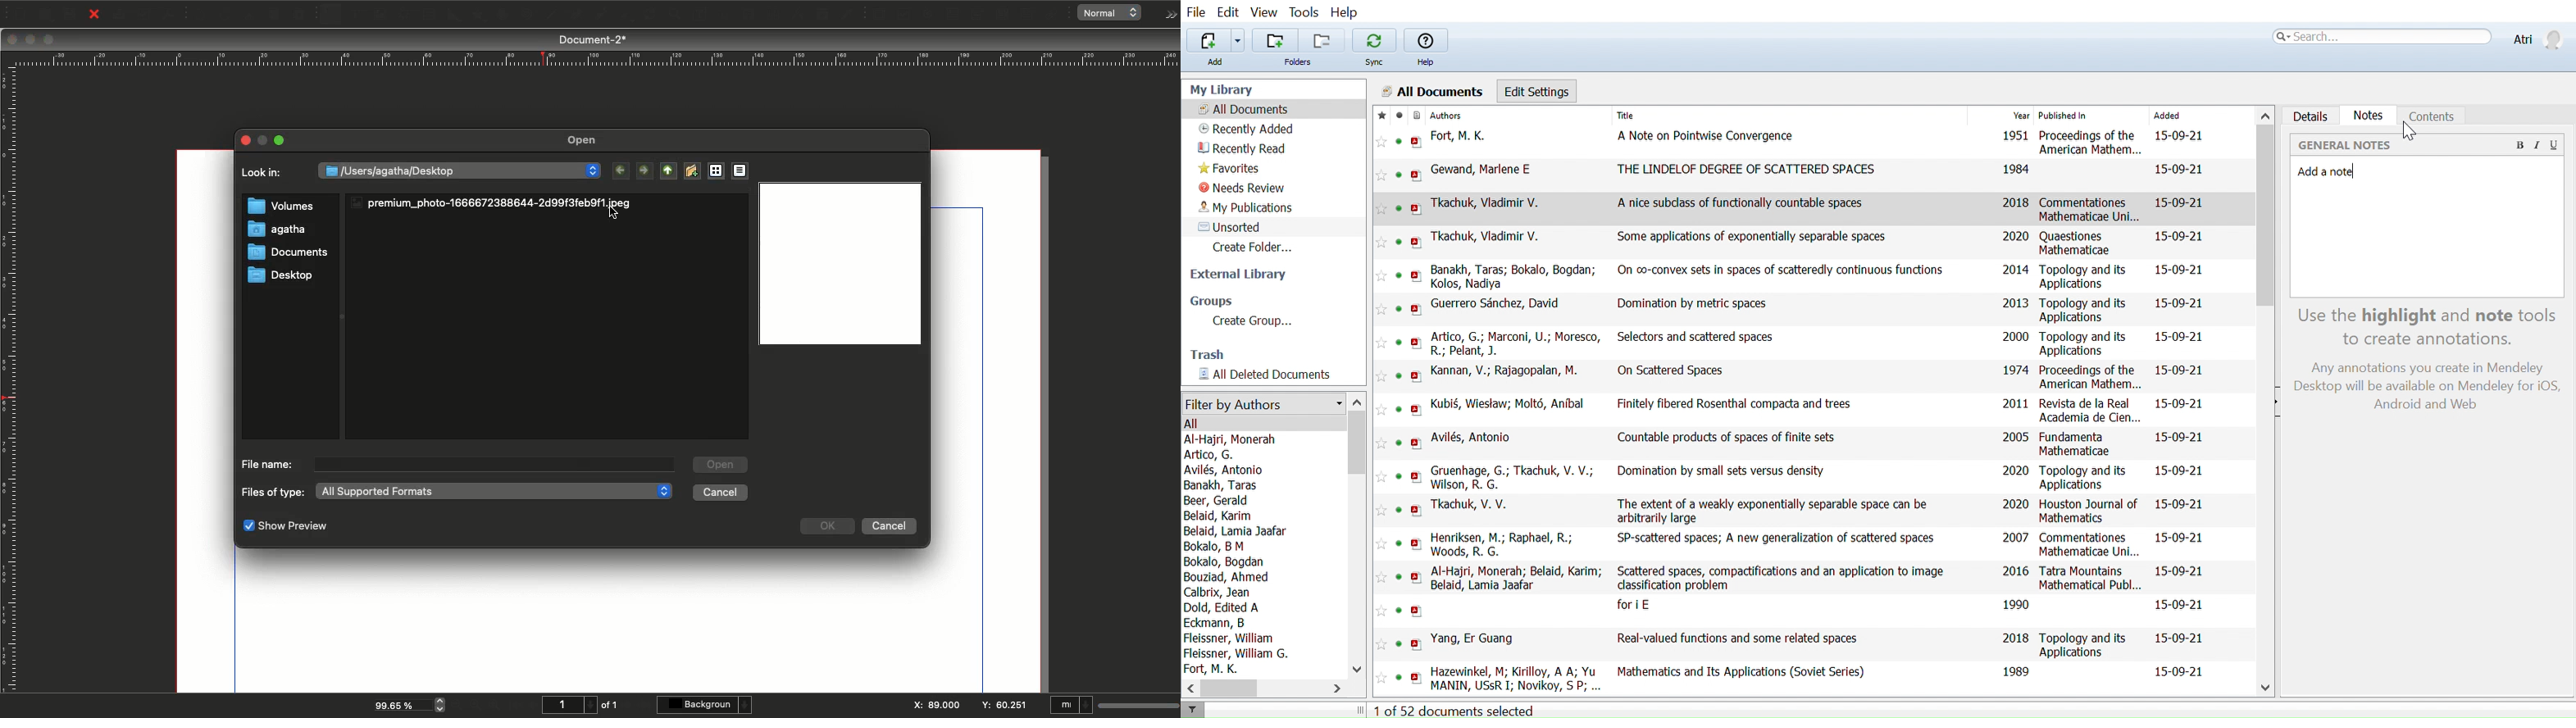 This screenshot has width=2576, height=728. What do you see at coordinates (1741, 203) in the screenshot?
I see `A nice subclass of functionally countable spaces` at bounding box center [1741, 203].